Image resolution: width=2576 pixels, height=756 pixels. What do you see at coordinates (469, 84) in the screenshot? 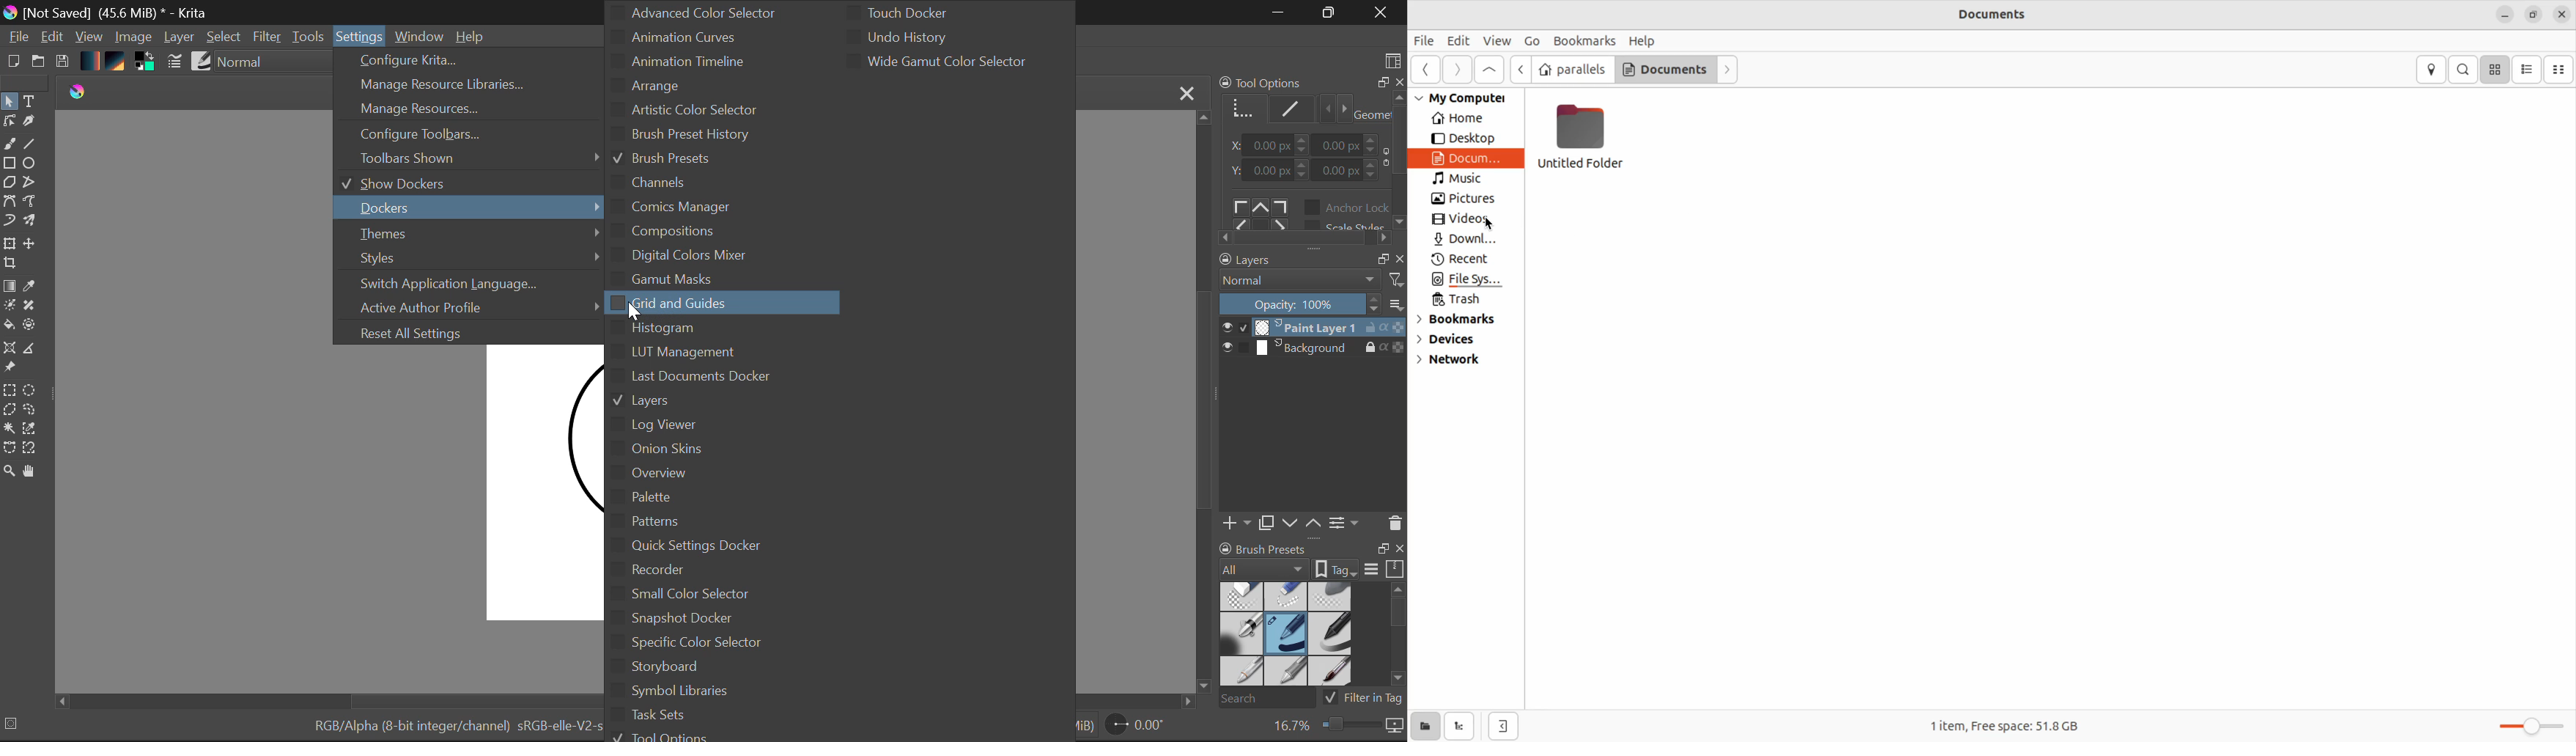
I see `Manage Resource Libraries` at bounding box center [469, 84].